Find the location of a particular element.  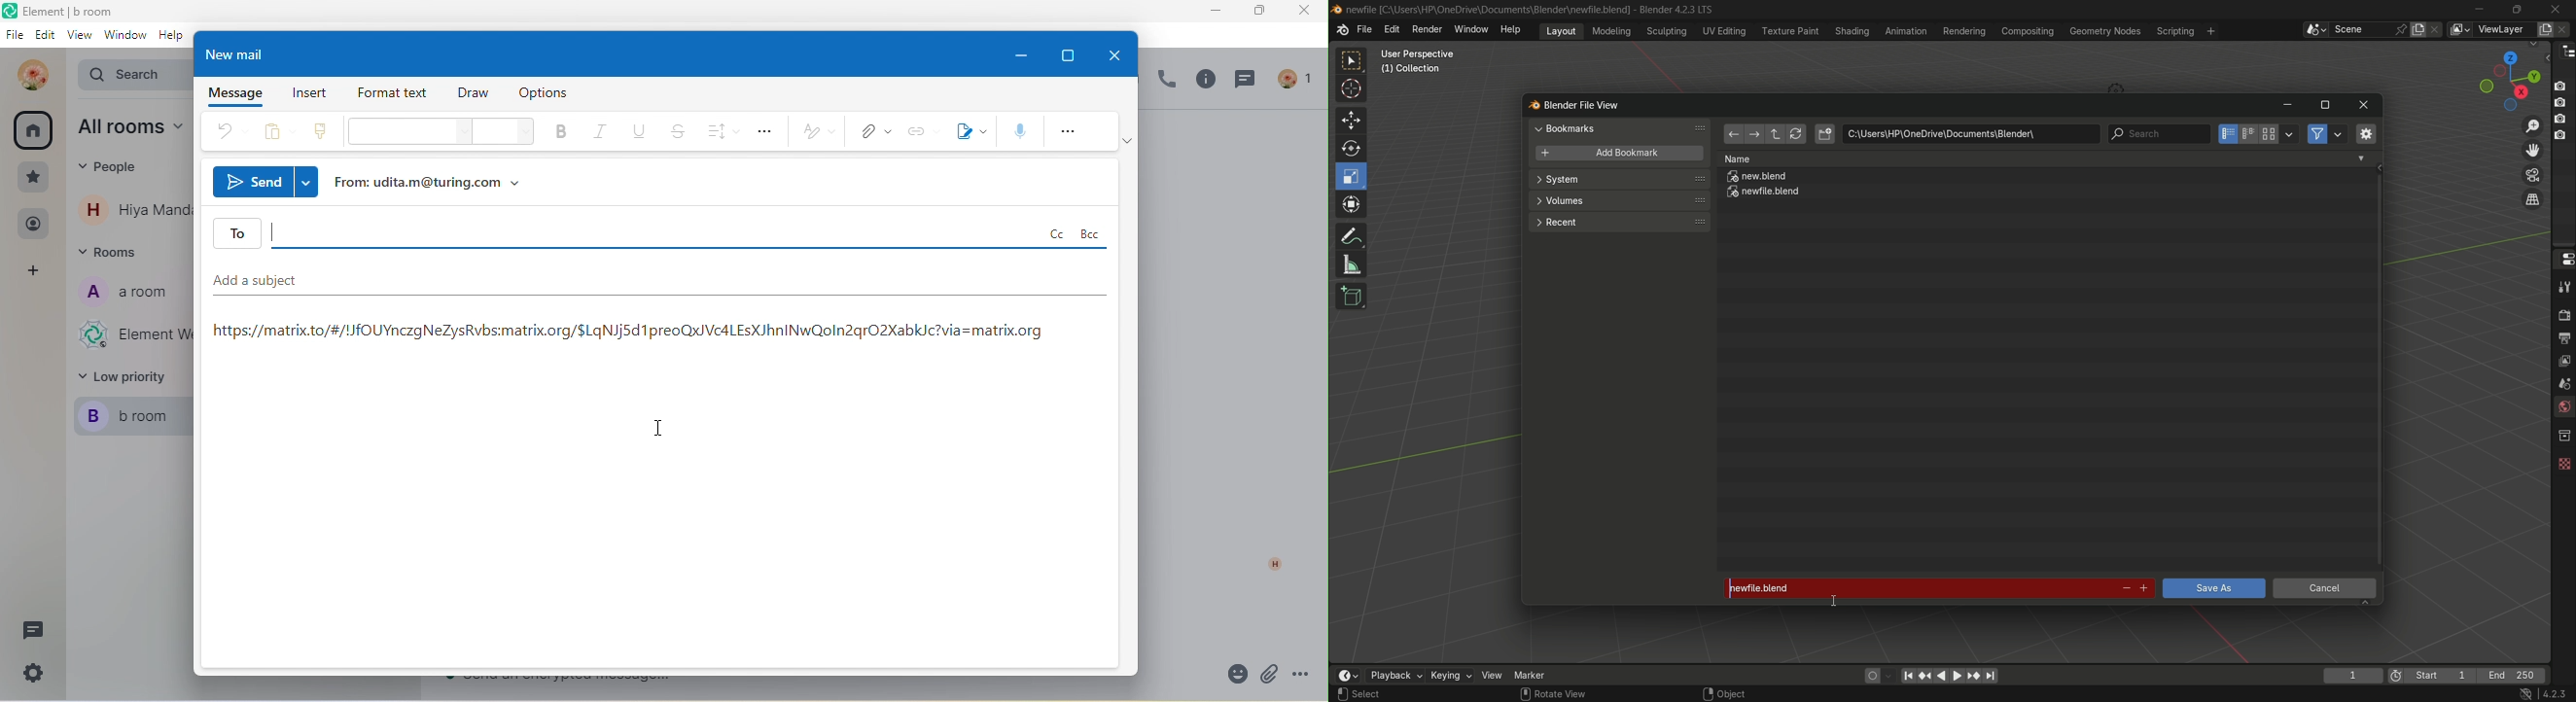

collections is located at coordinates (2564, 436).